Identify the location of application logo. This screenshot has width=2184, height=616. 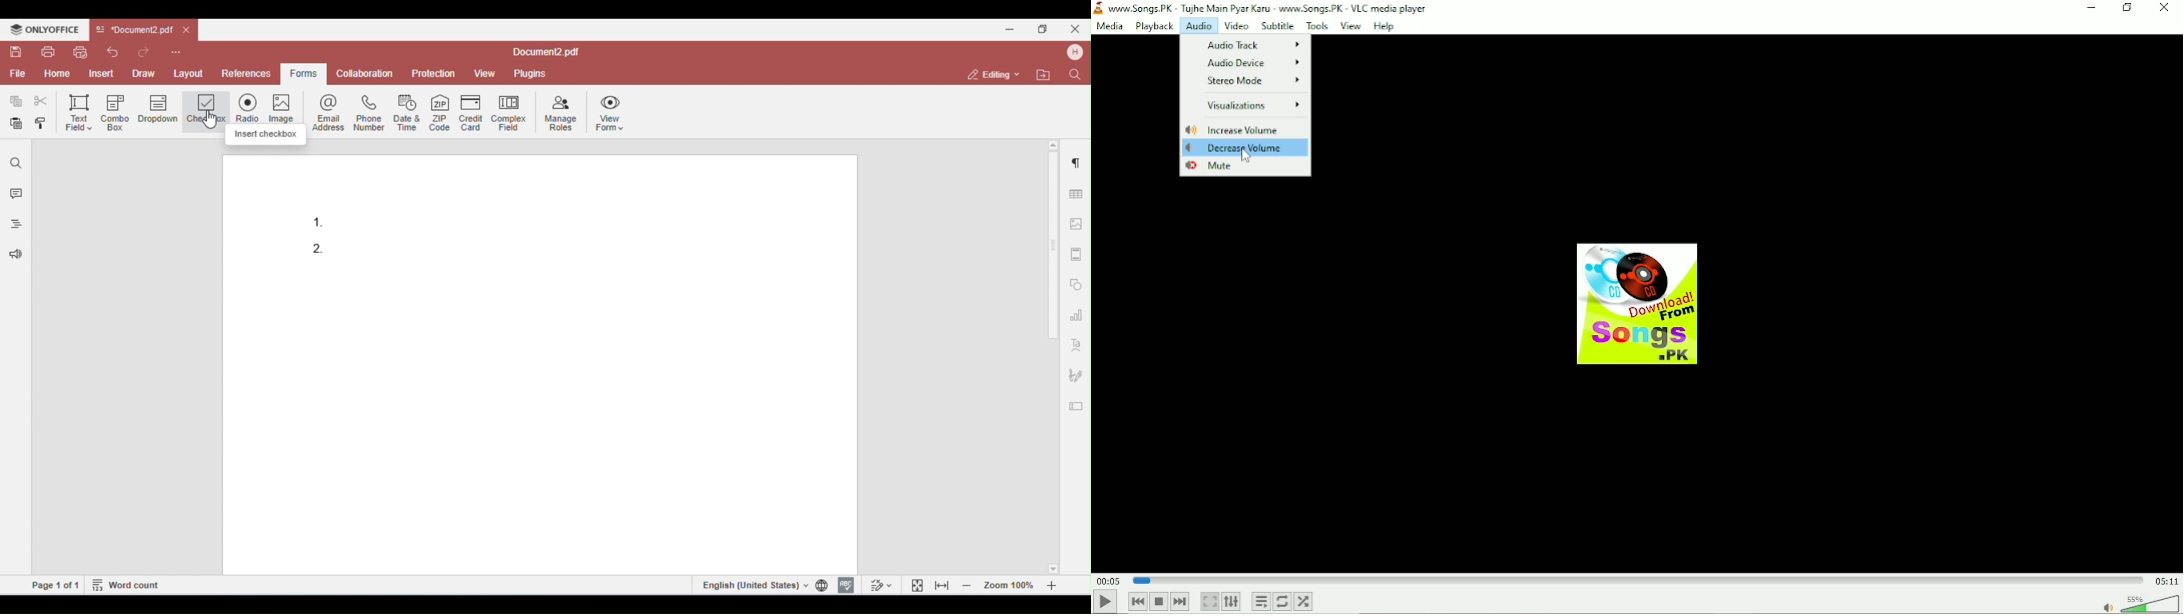
(1099, 9).